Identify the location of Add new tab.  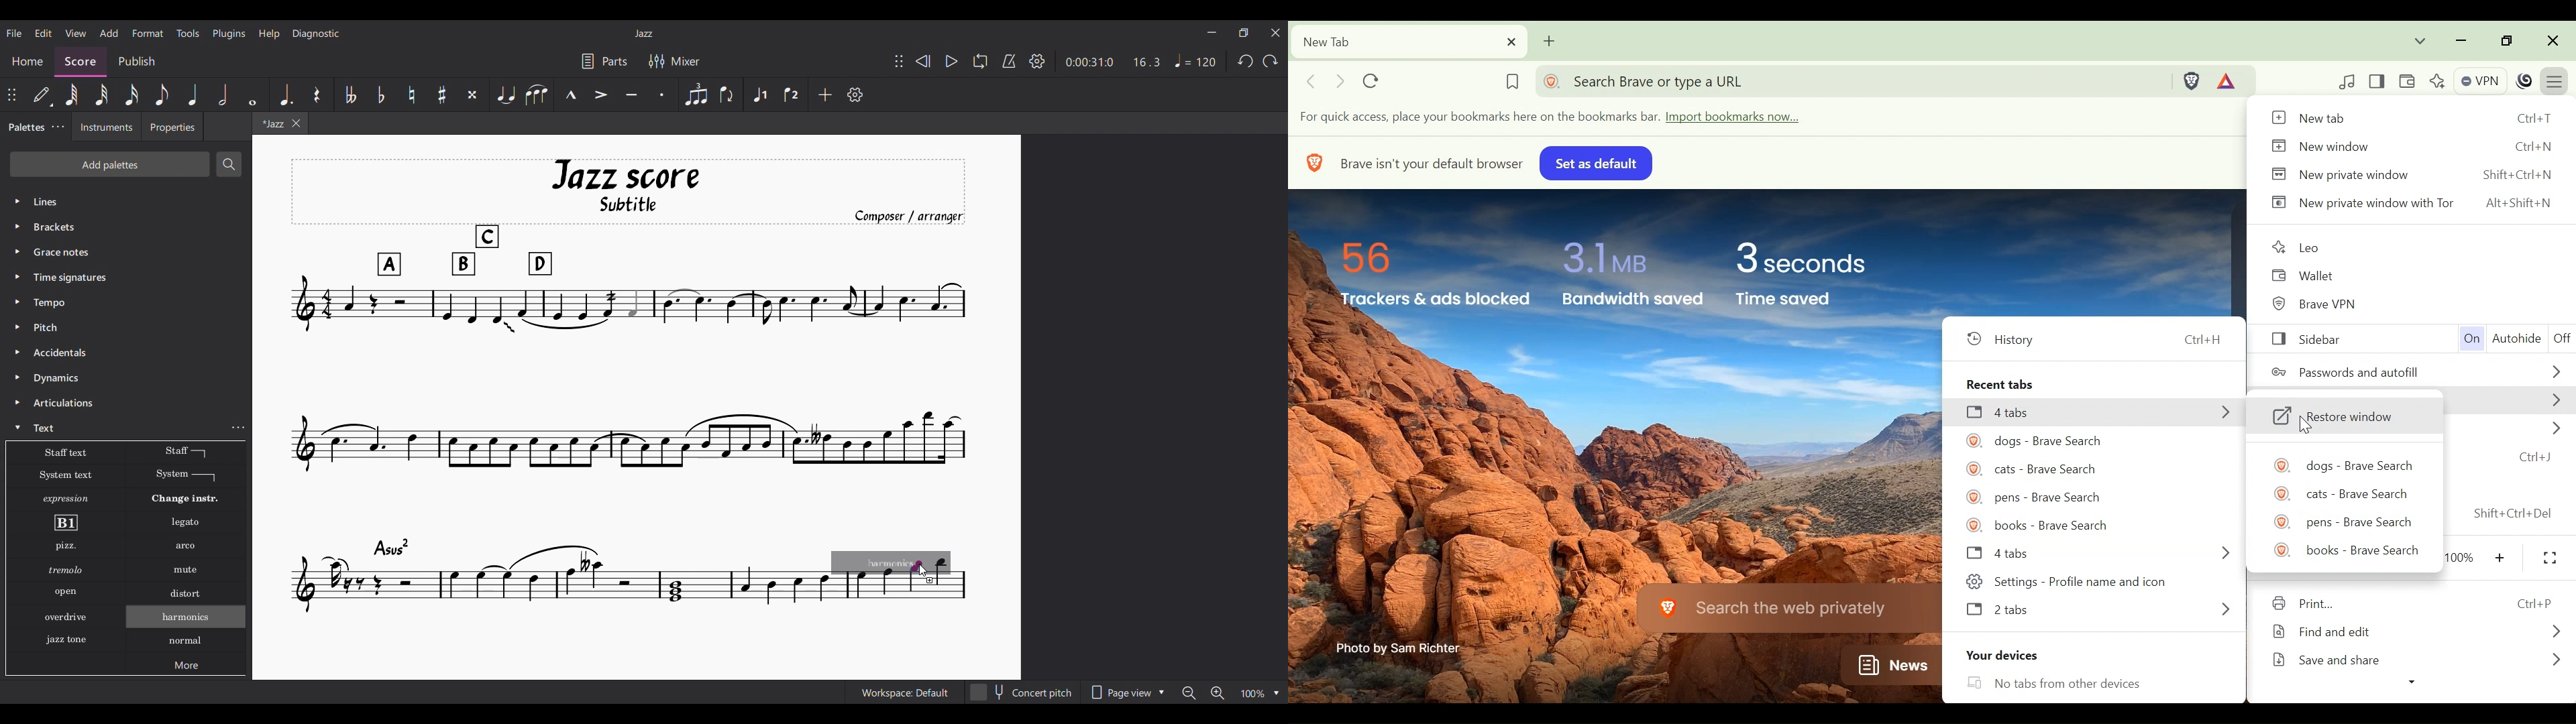
(1550, 40).